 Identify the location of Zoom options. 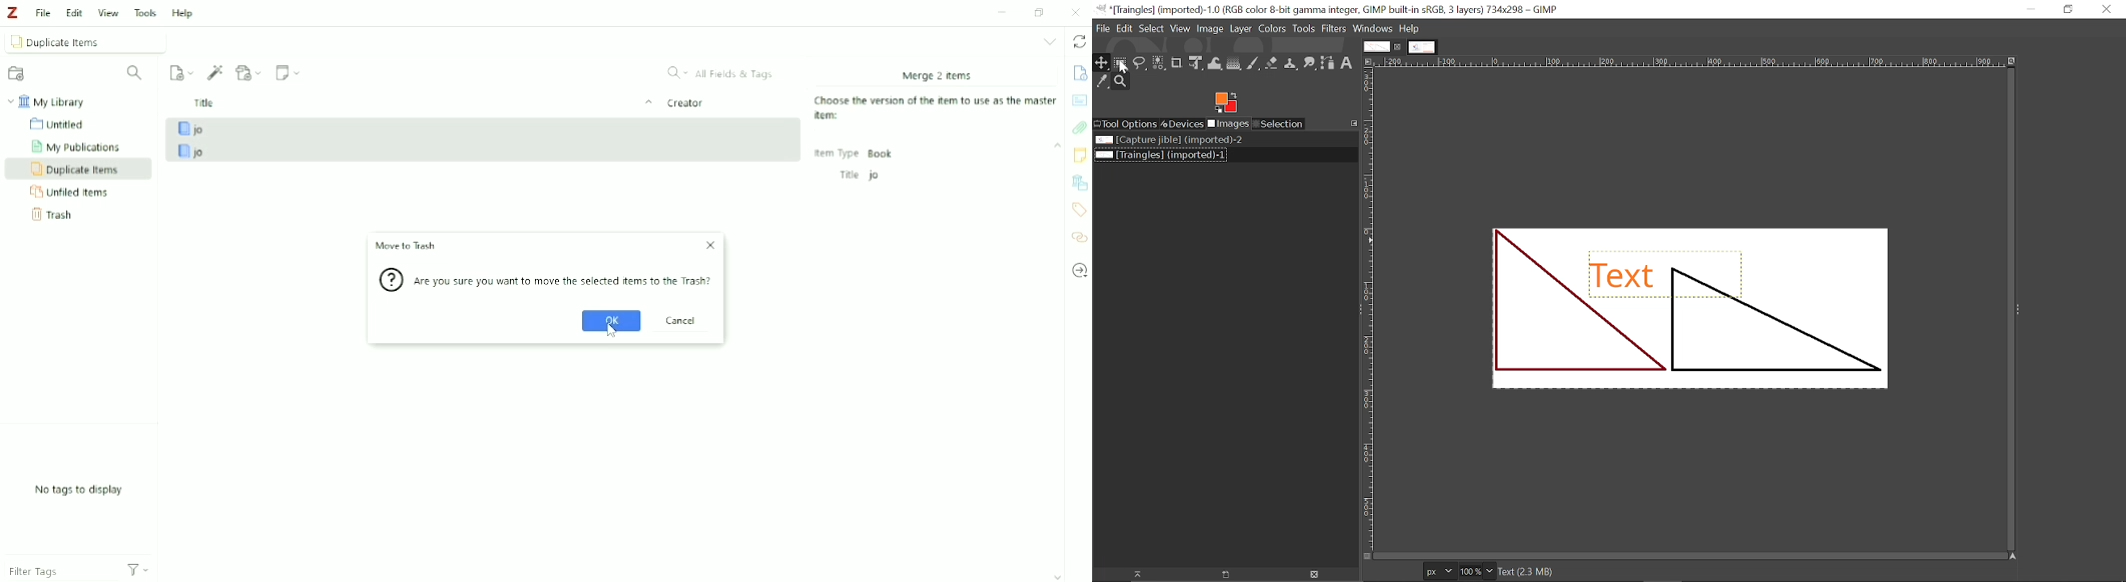
(1491, 571).